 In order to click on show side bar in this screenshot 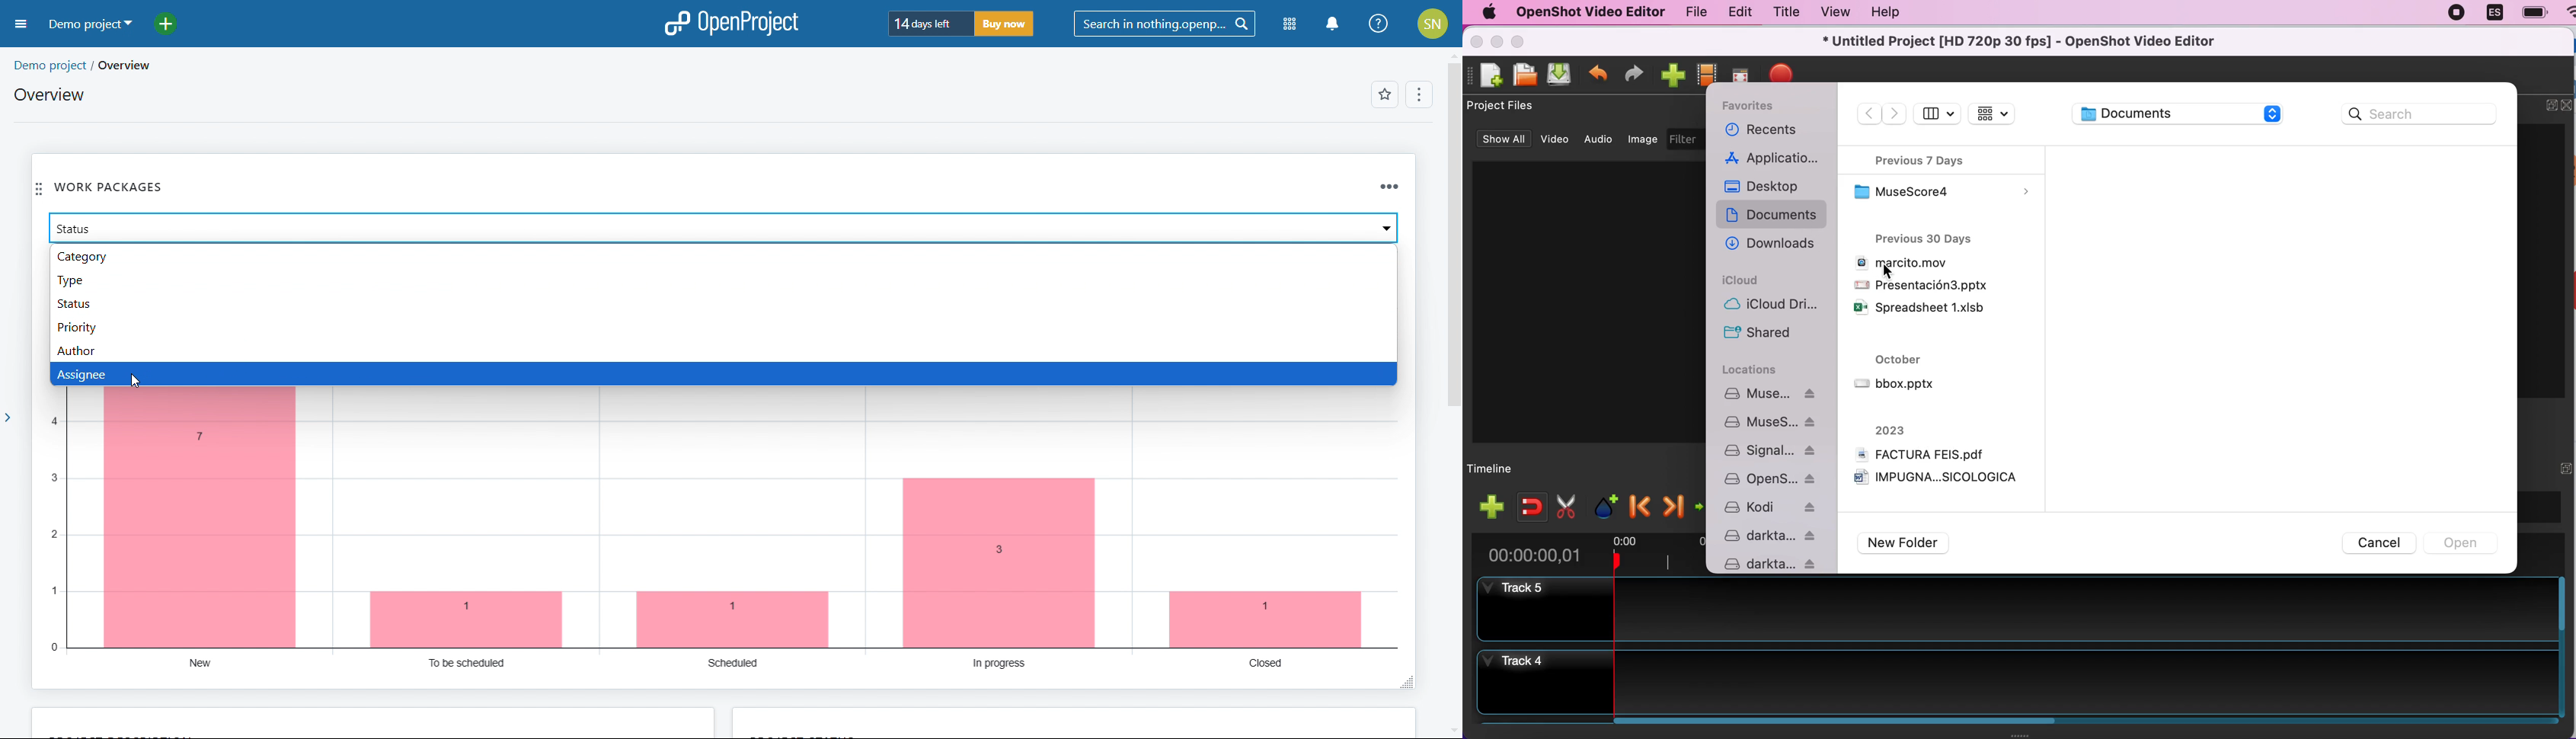, I will do `click(1937, 115)`.